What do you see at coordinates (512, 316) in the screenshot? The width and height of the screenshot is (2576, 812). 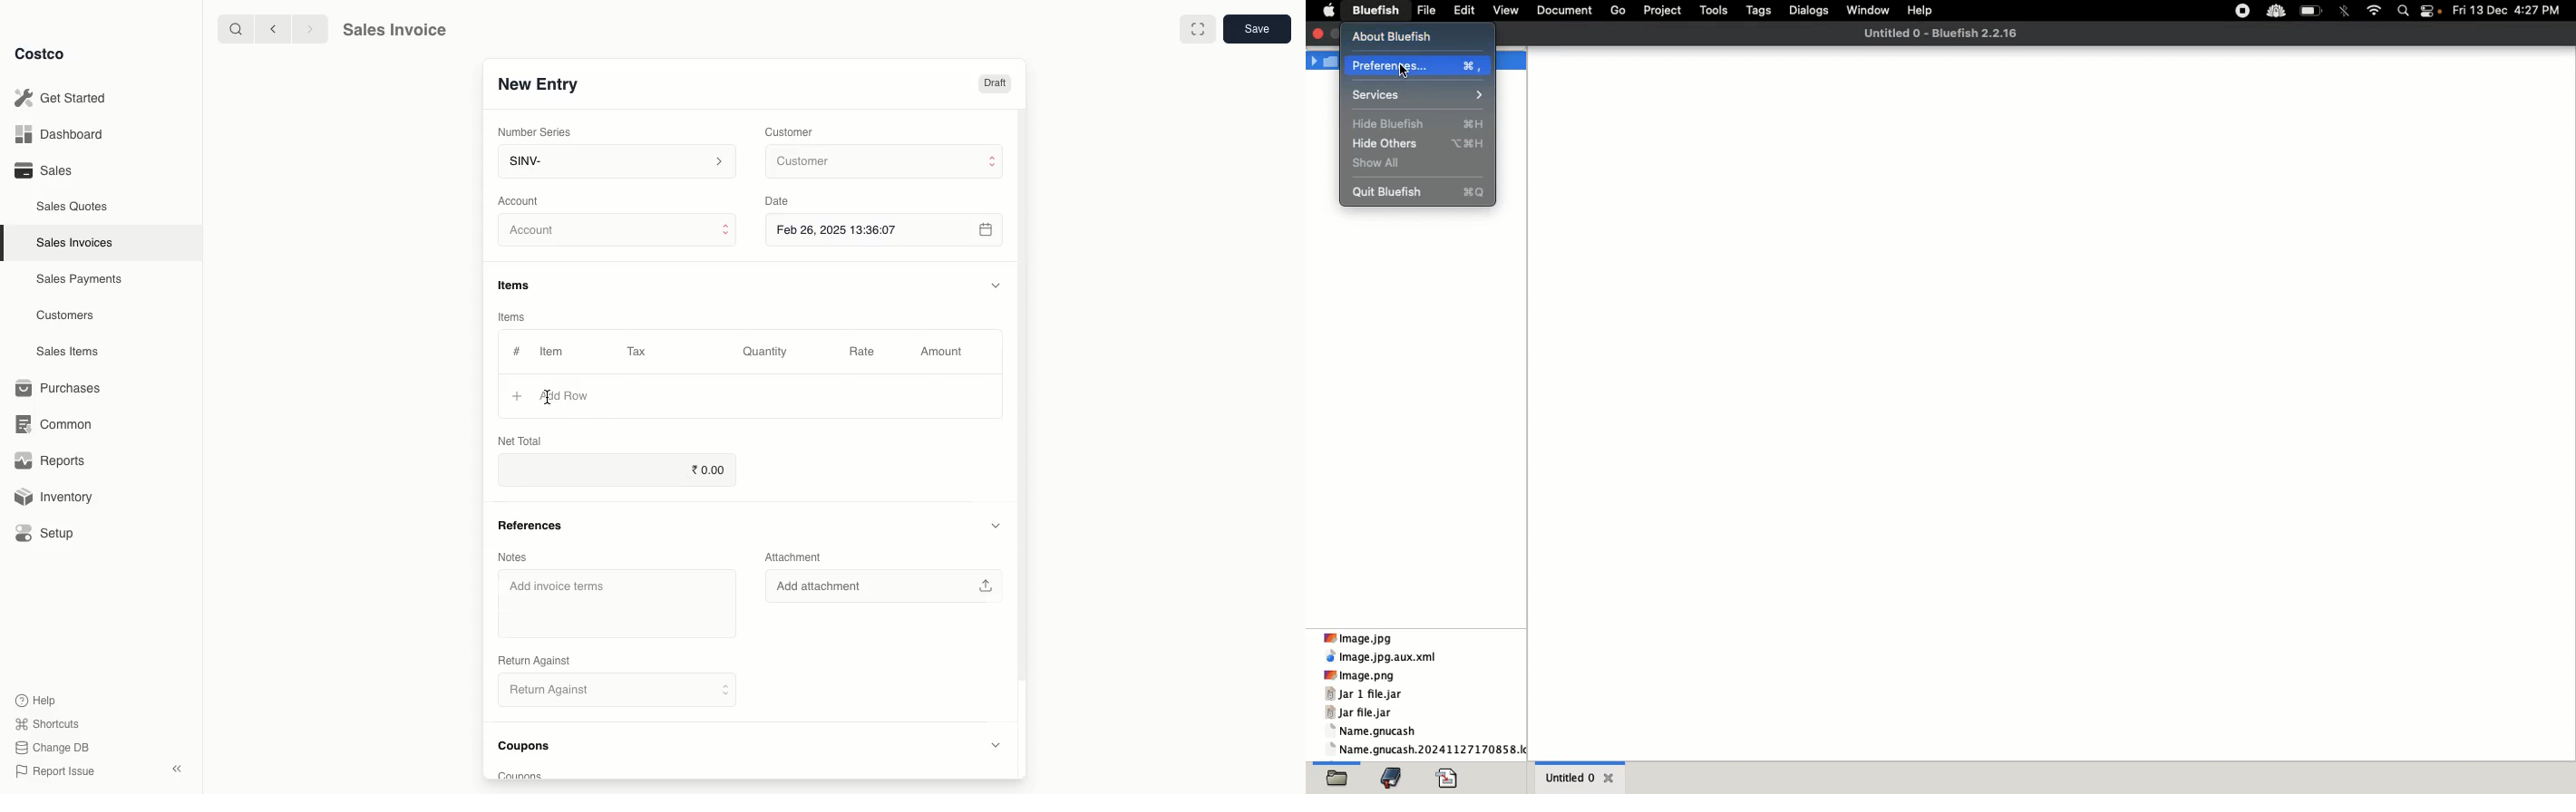 I see `Items` at bounding box center [512, 316].